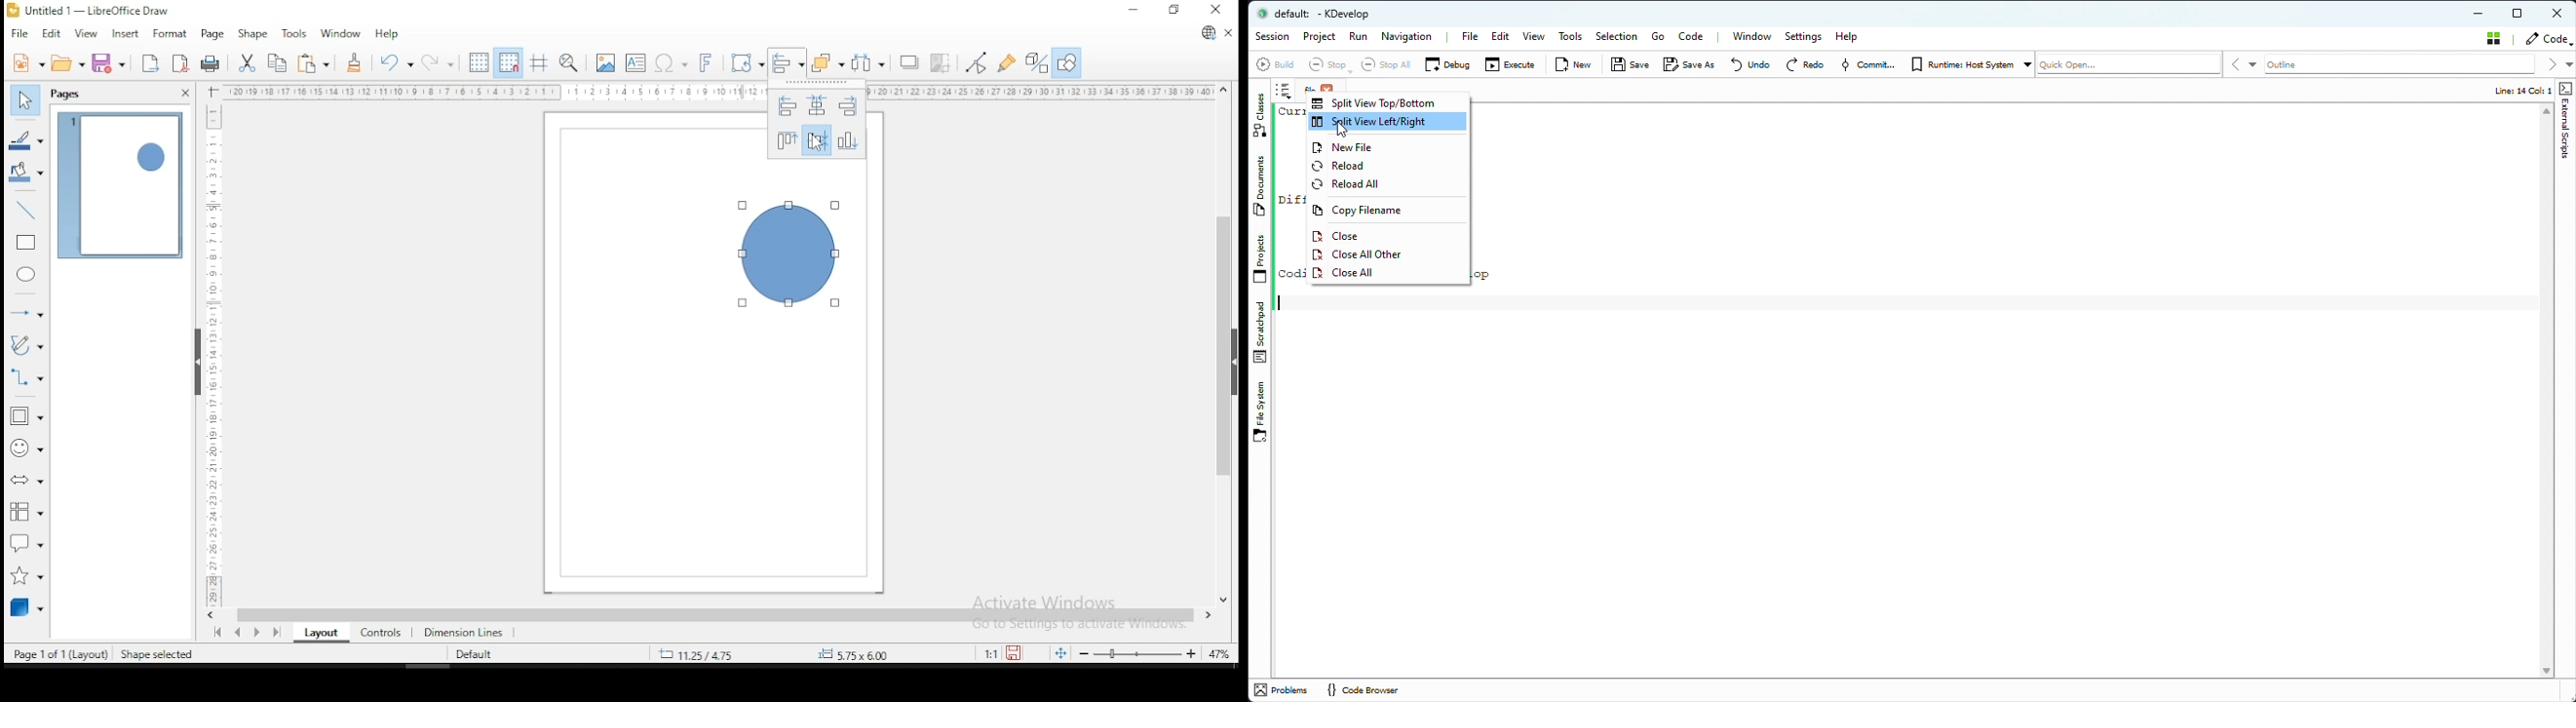  I want to click on shadow, so click(909, 63).